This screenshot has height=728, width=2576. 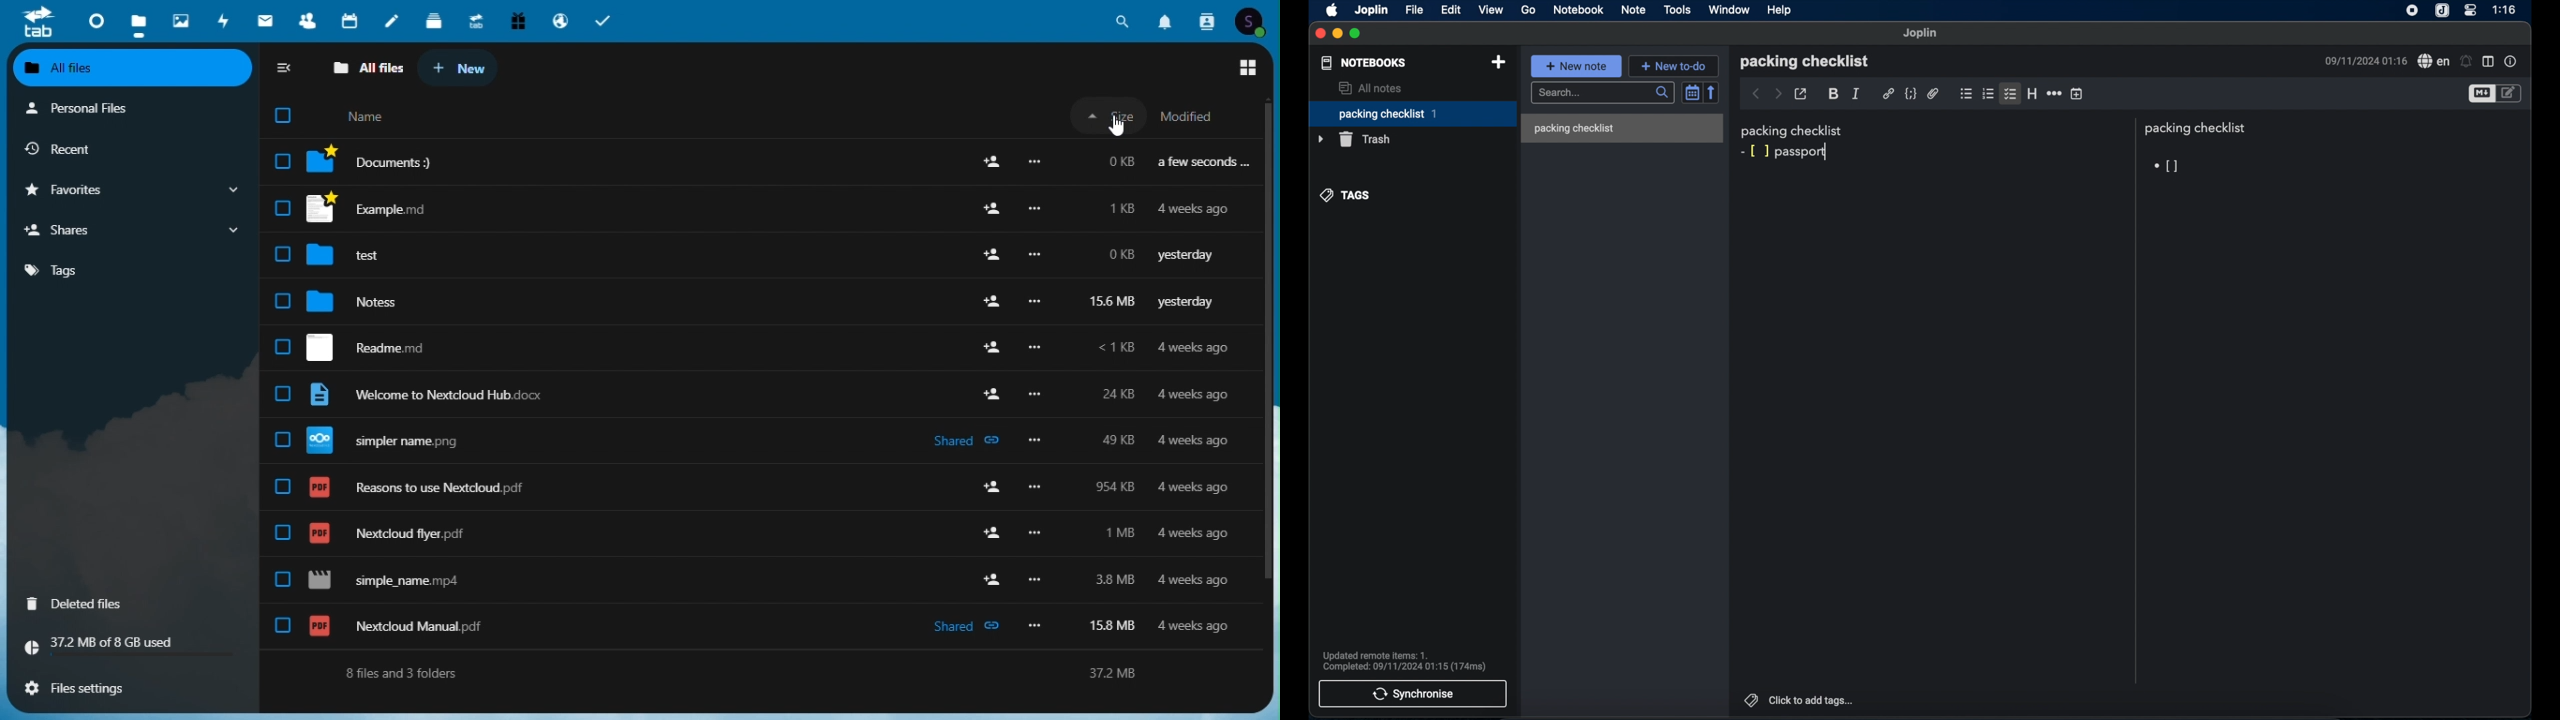 What do you see at coordinates (223, 21) in the screenshot?
I see `activity` at bounding box center [223, 21].